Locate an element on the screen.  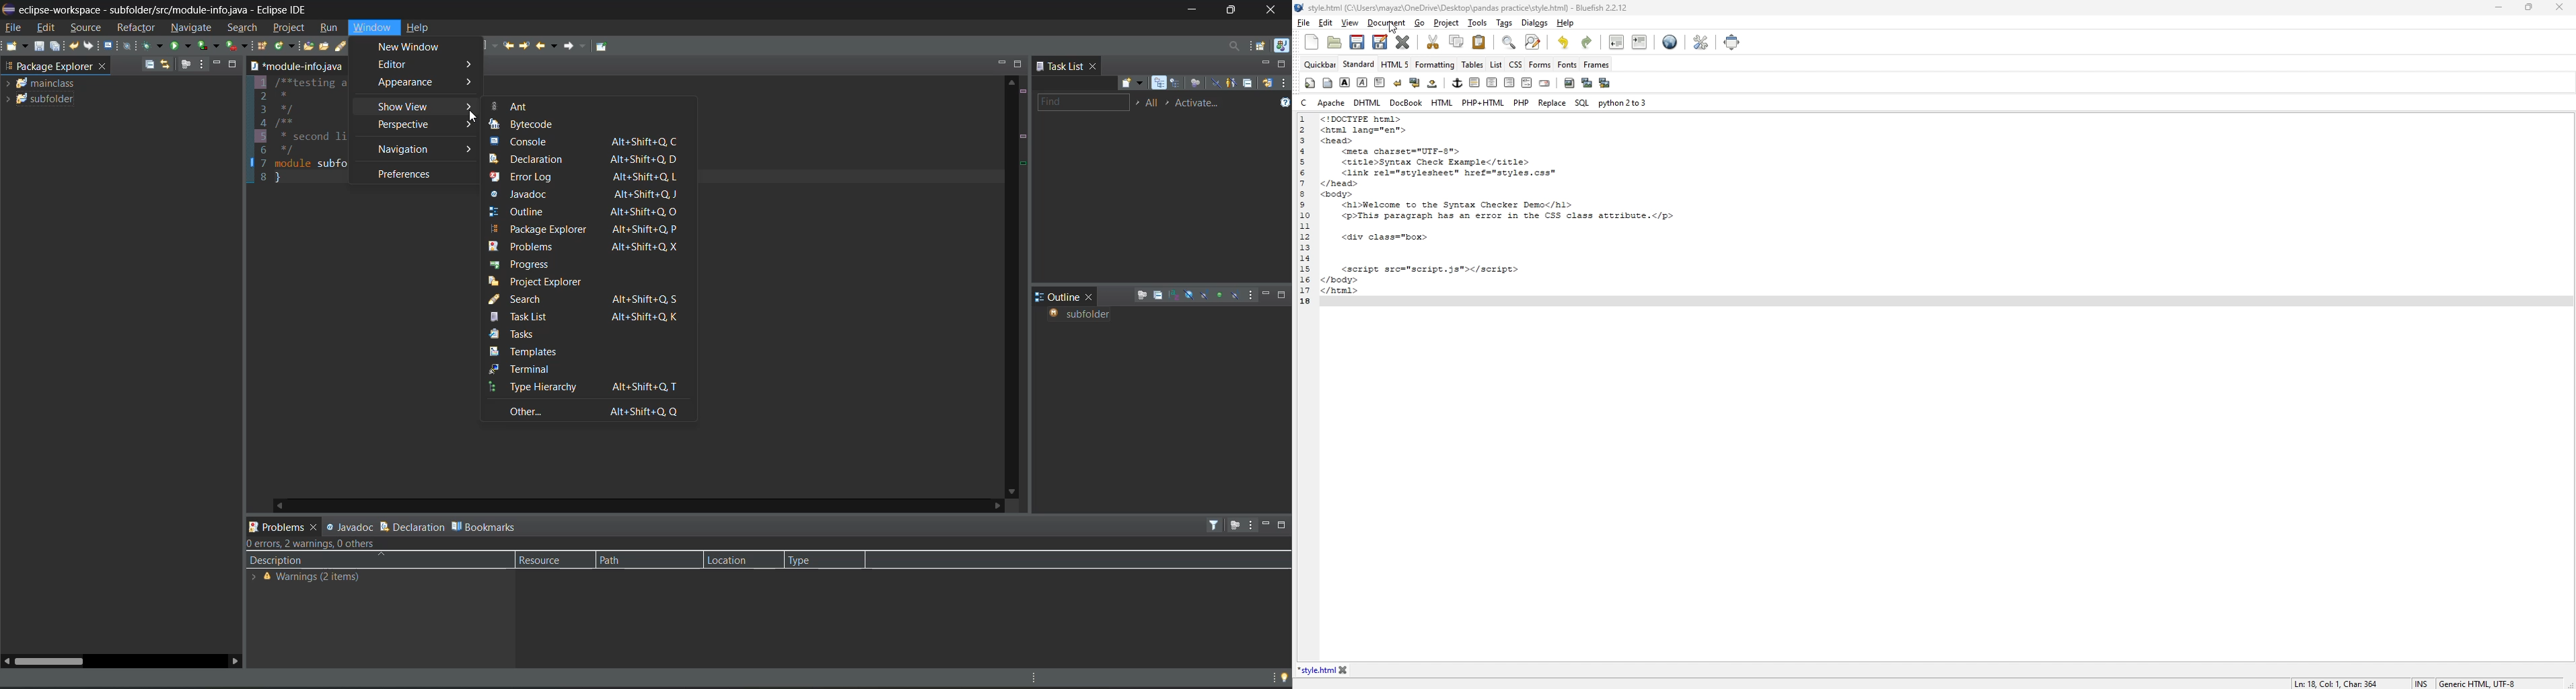
cut is located at coordinates (1434, 41).